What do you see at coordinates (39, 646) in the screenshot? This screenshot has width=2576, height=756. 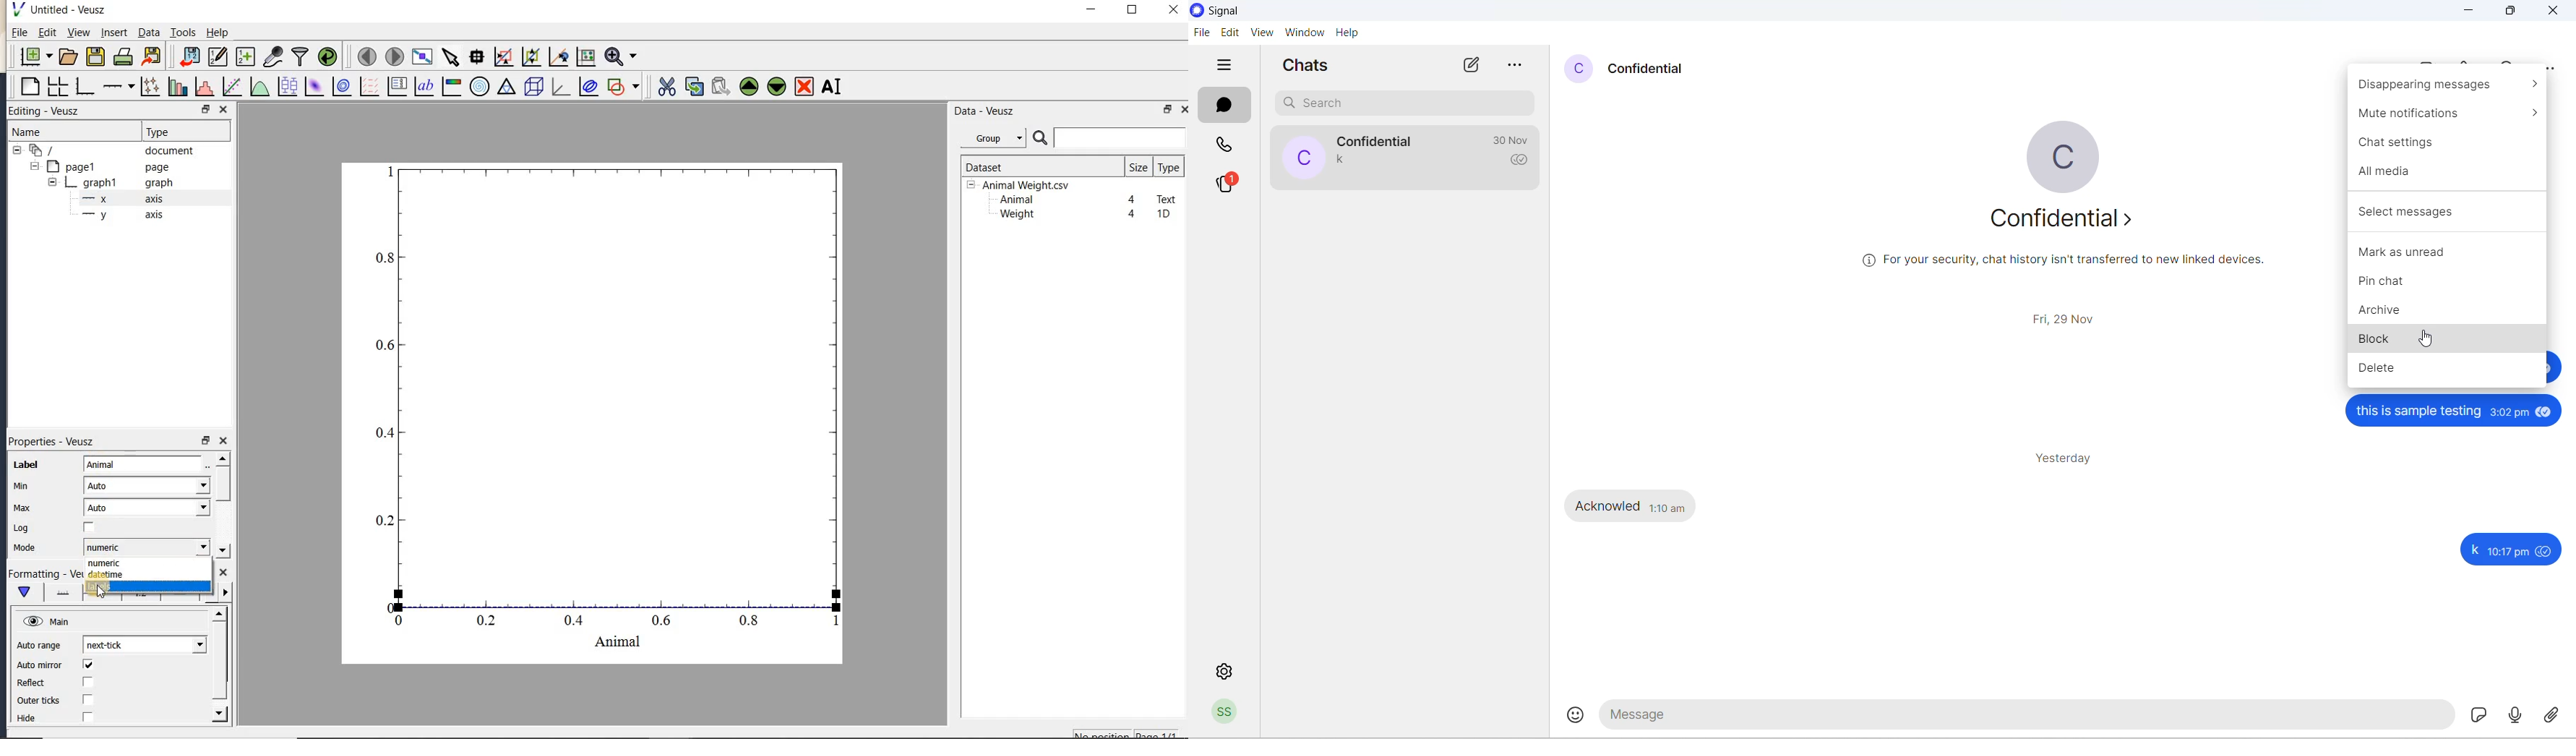 I see `Auto range` at bounding box center [39, 646].